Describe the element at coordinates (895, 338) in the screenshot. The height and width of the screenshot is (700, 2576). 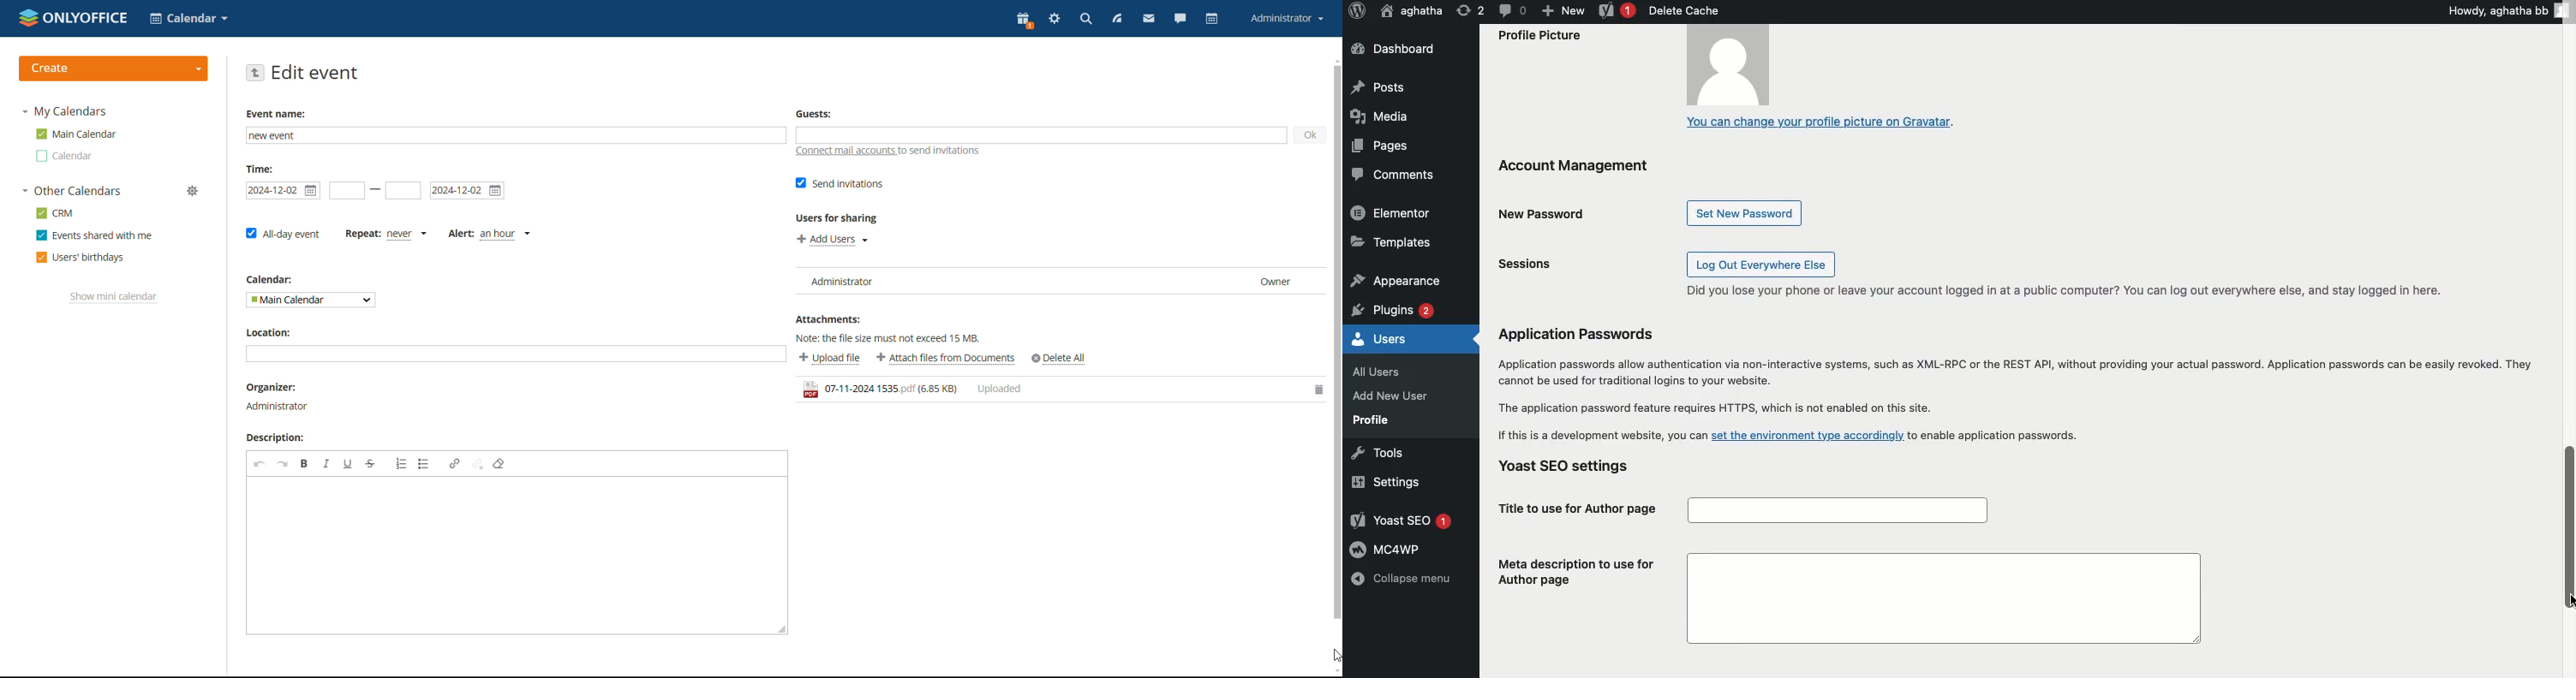
I see `Note: the file size must not exceed 15MB` at that location.